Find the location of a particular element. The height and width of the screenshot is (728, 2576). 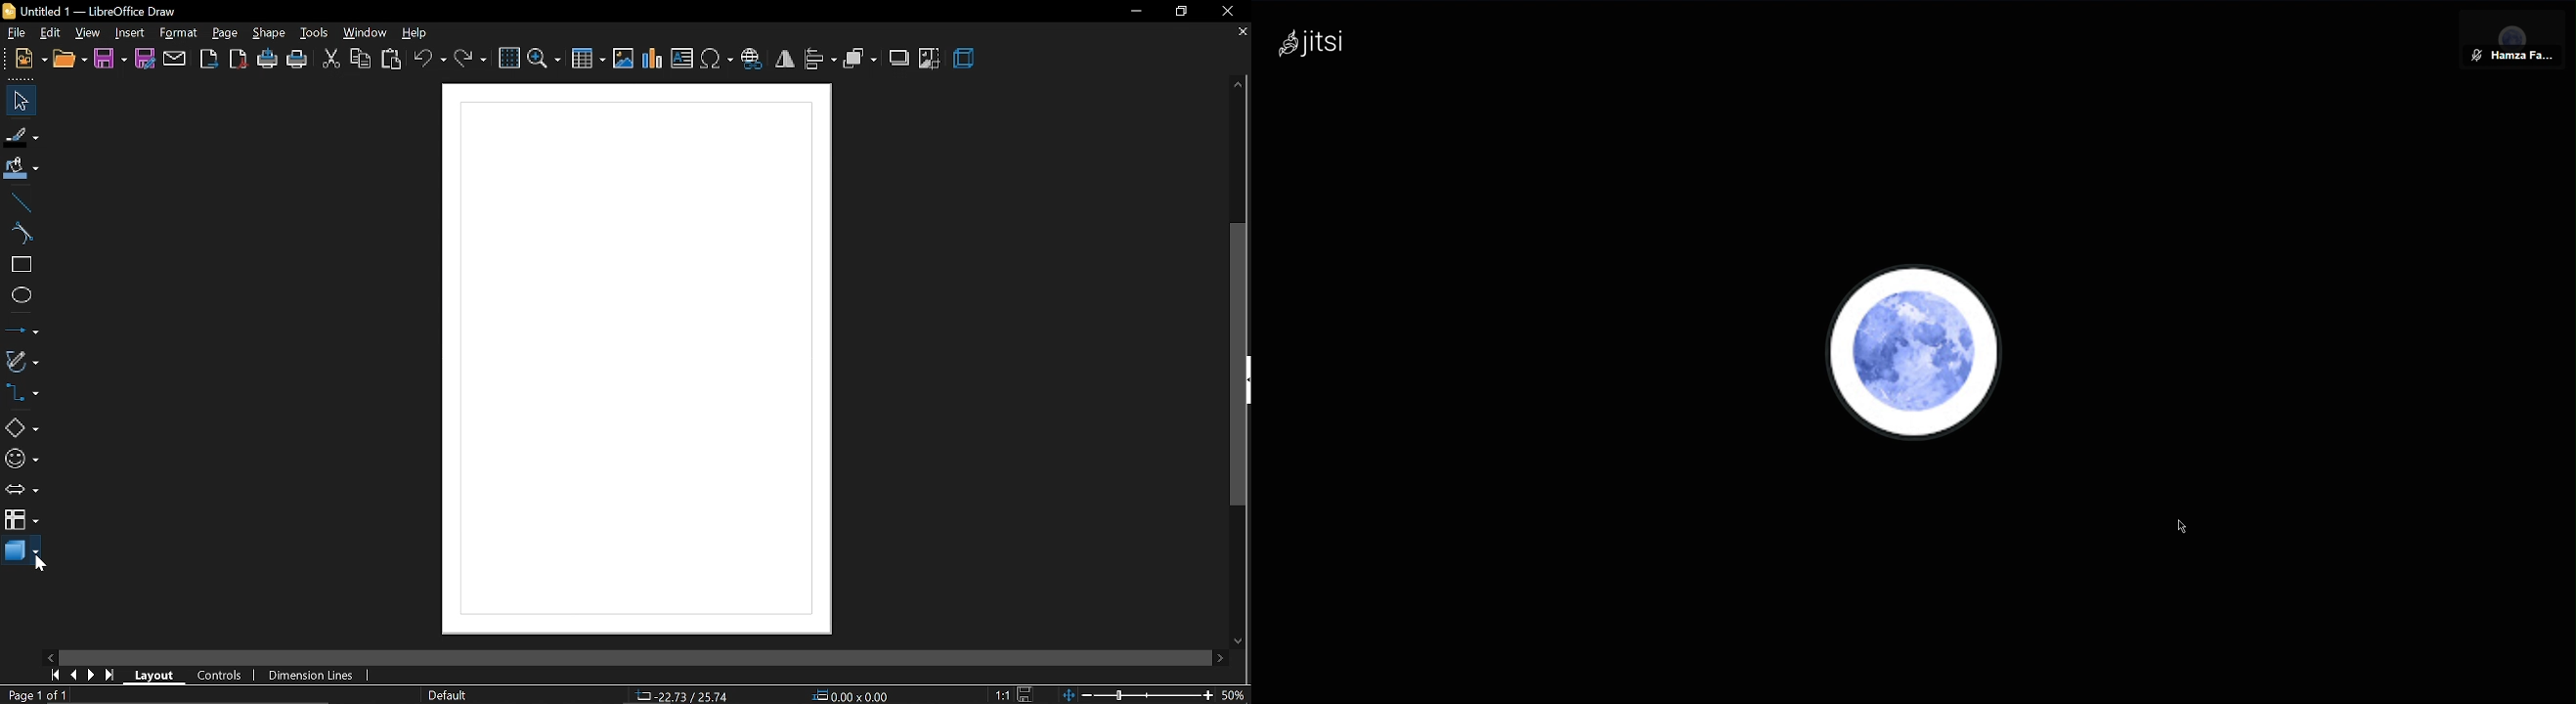

close tab is located at coordinates (1242, 34).